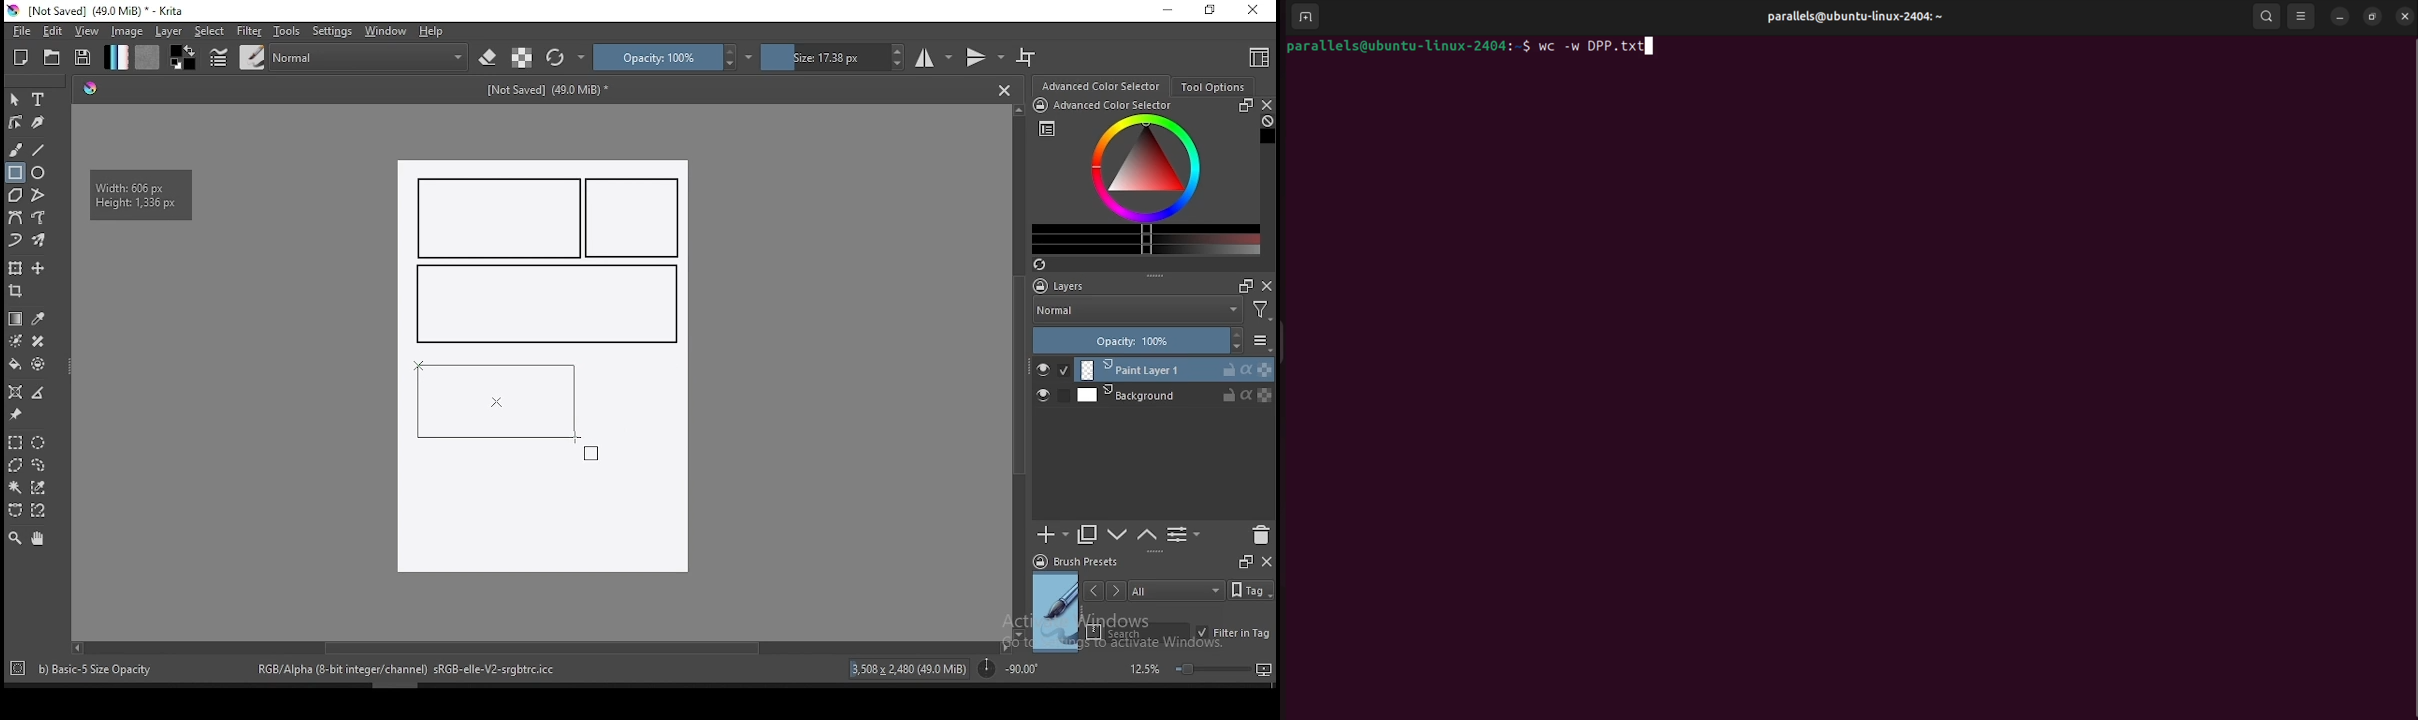 Image resolution: width=2436 pixels, height=728 pixels. Describe the element at coordinates (287, 31) in the screenshot. I see `tools` at that location.